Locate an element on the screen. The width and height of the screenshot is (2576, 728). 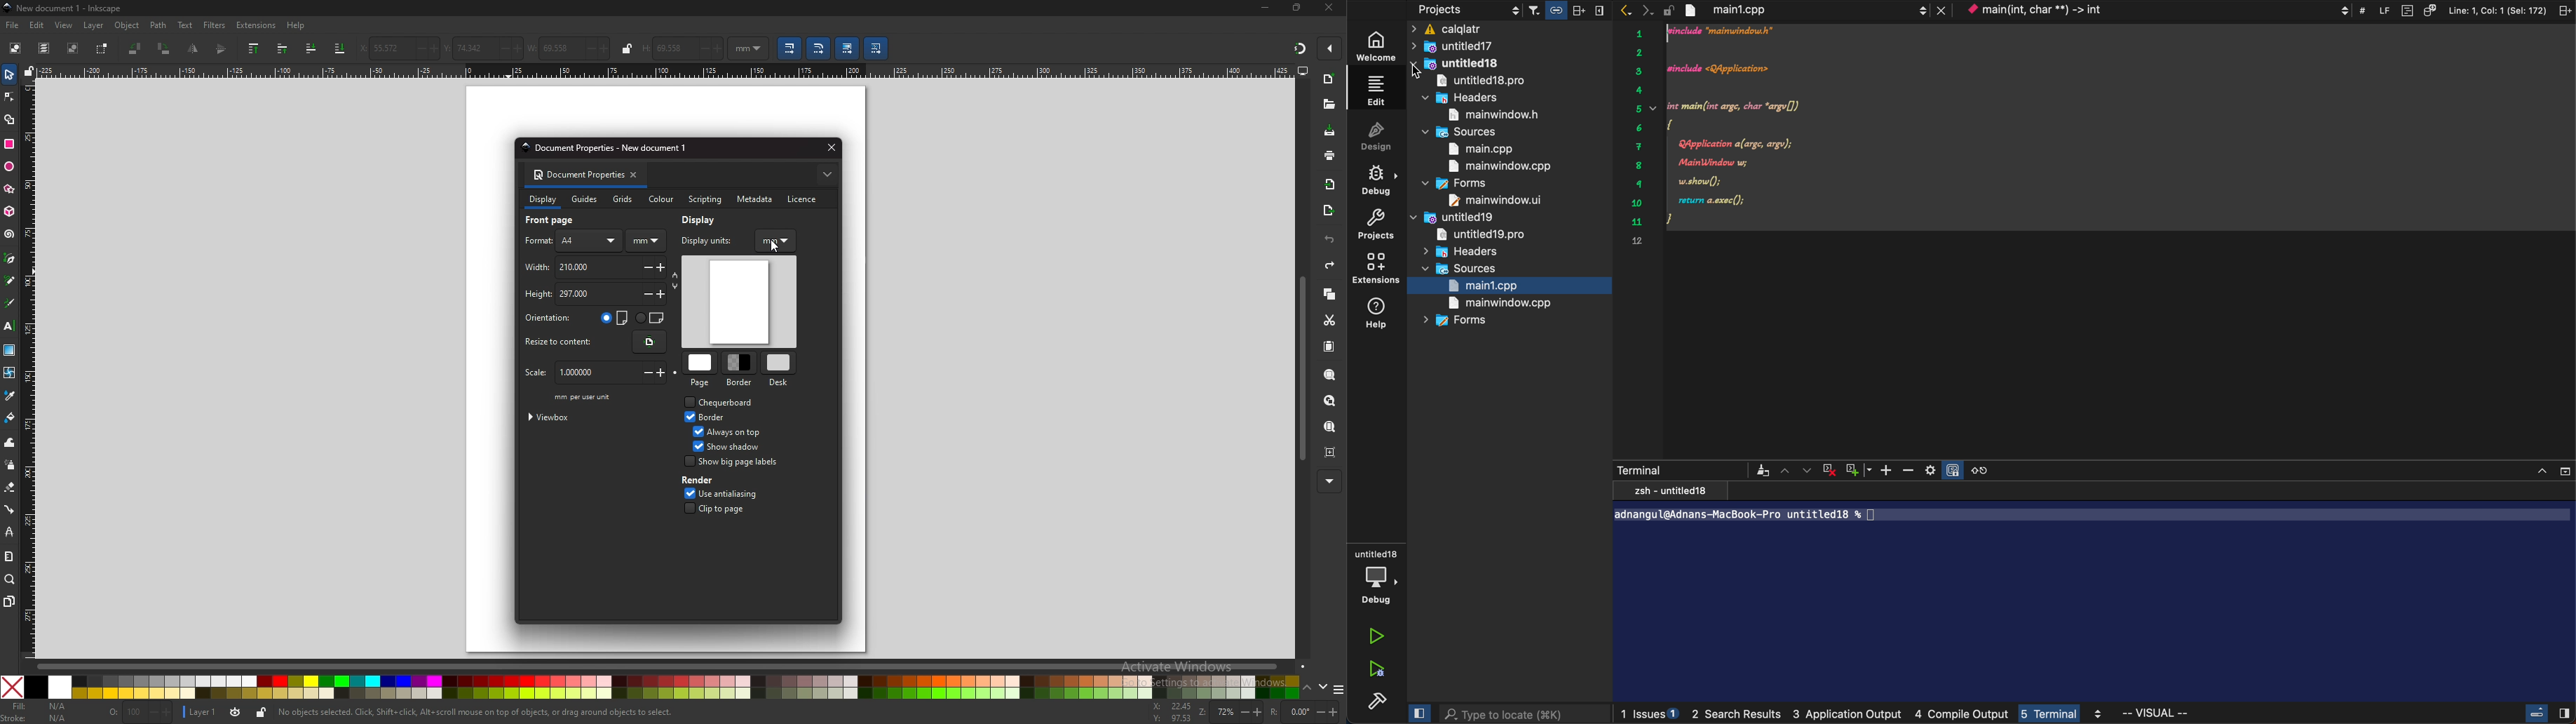
No objects selected. Click, Shift+ click, Alt scroll mouse on top of objects, or drag around objects to select, is located at coordinates (489, 712).